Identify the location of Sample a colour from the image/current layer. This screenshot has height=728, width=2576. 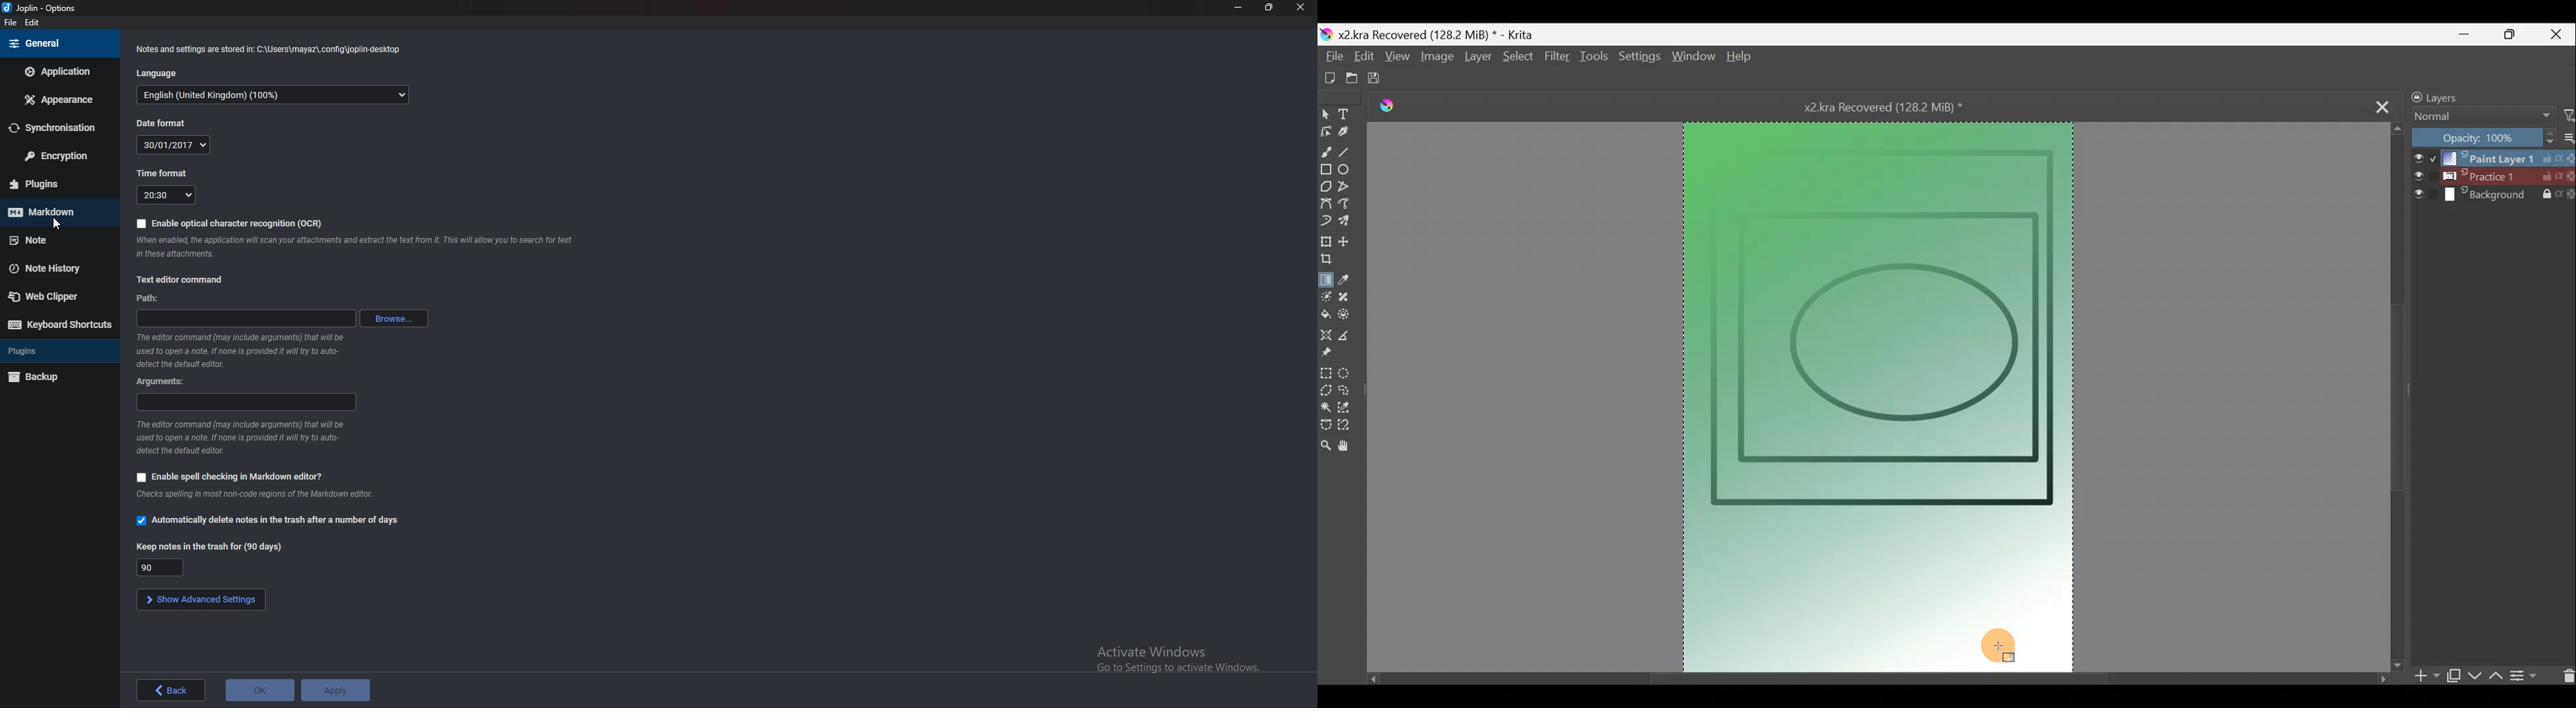
(1347, 280).